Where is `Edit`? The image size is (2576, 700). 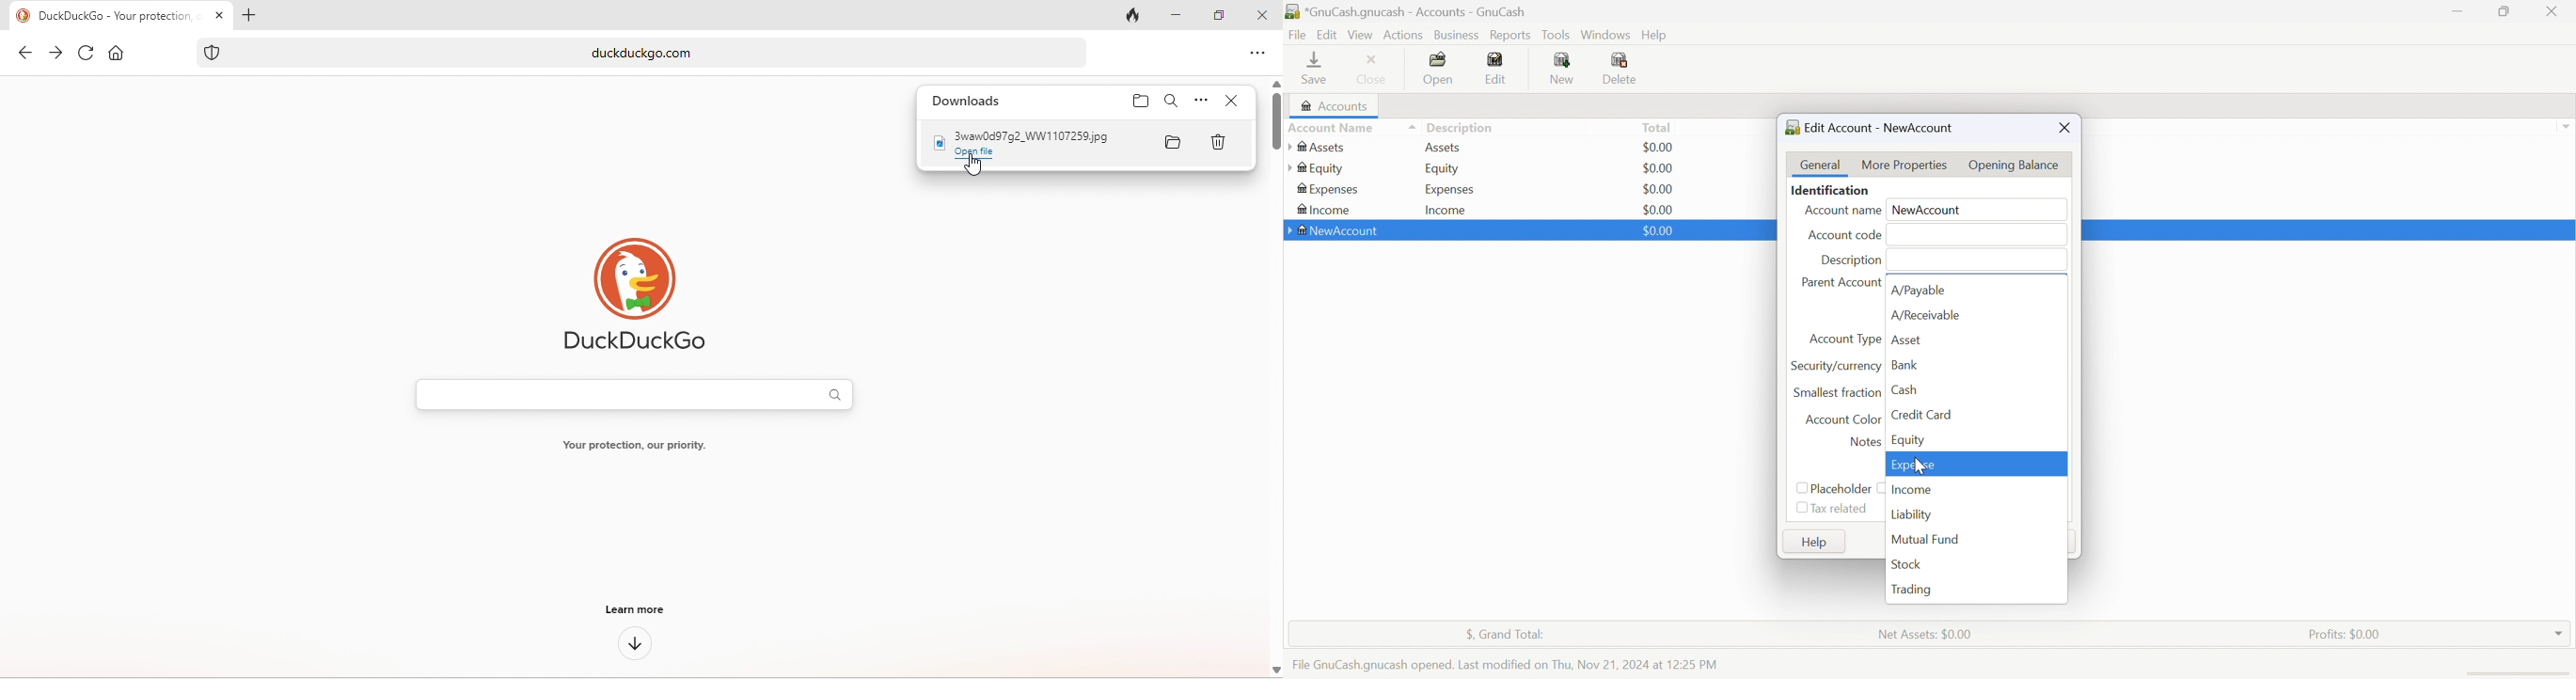 Edit is located at coordinates (1496, 68).